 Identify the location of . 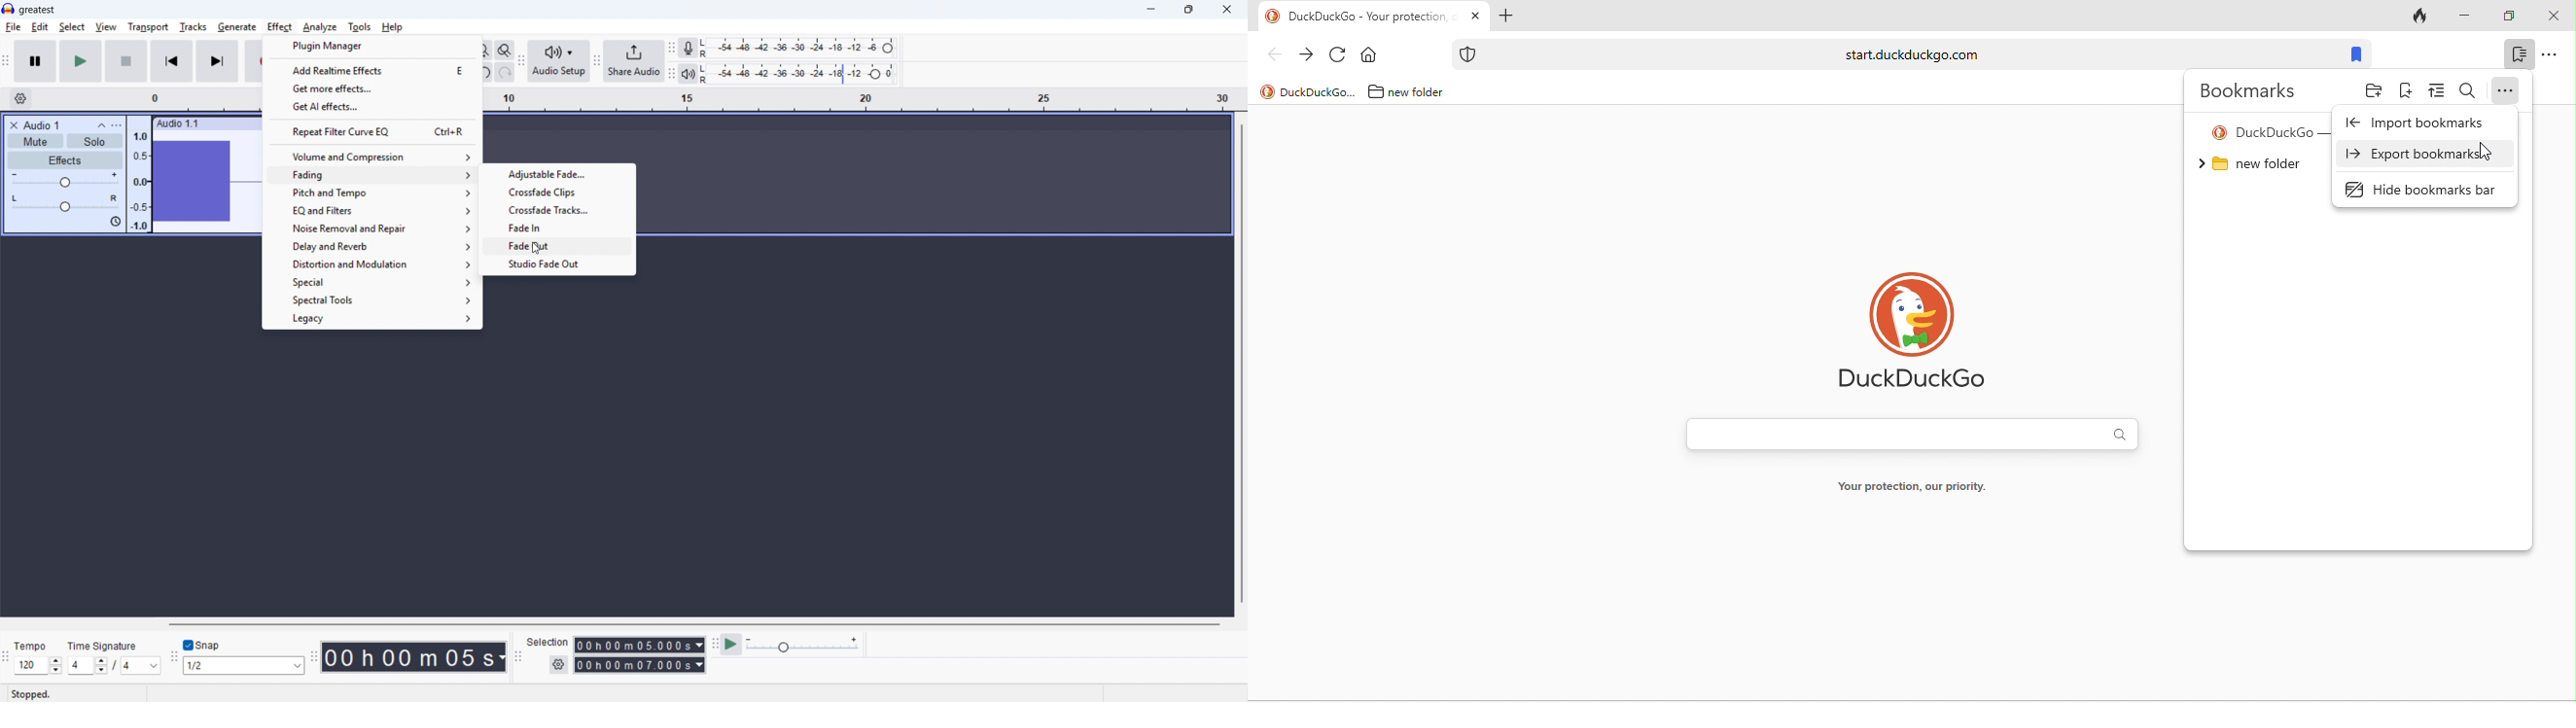
(30, 647).